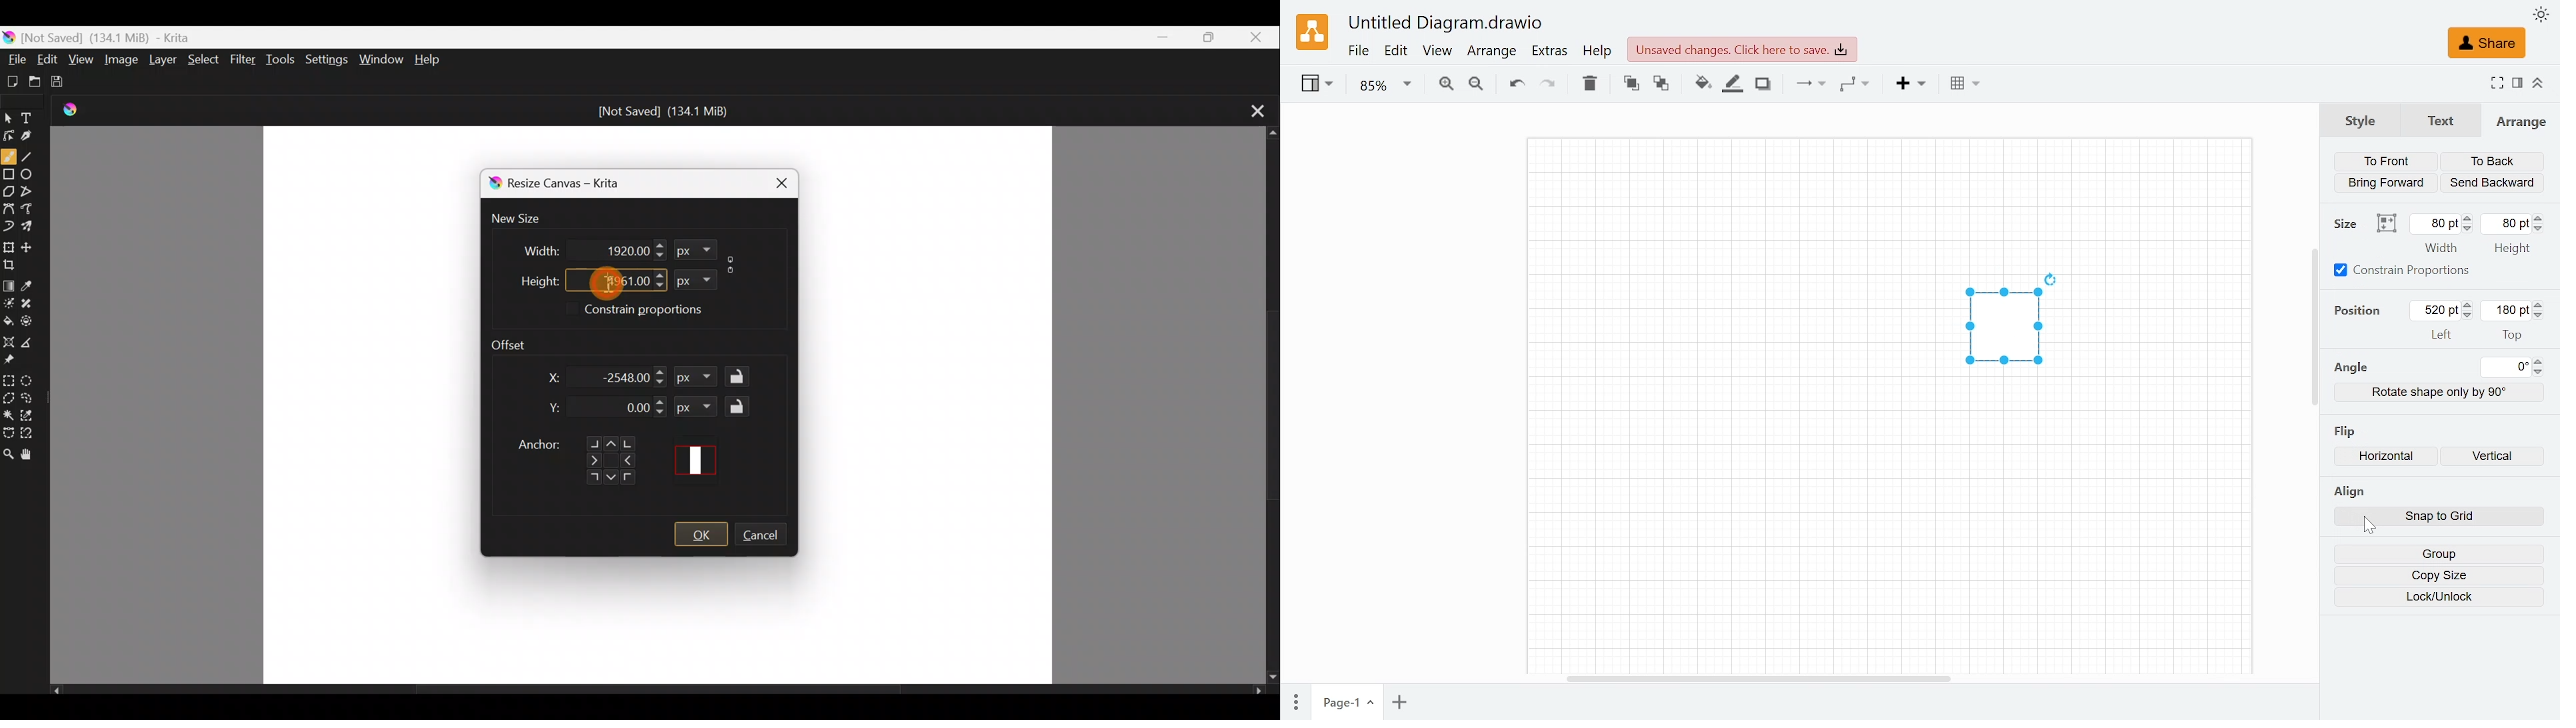  Describe the element at coordinates (2348, 491) in the screenshot. I see `align` at that location.